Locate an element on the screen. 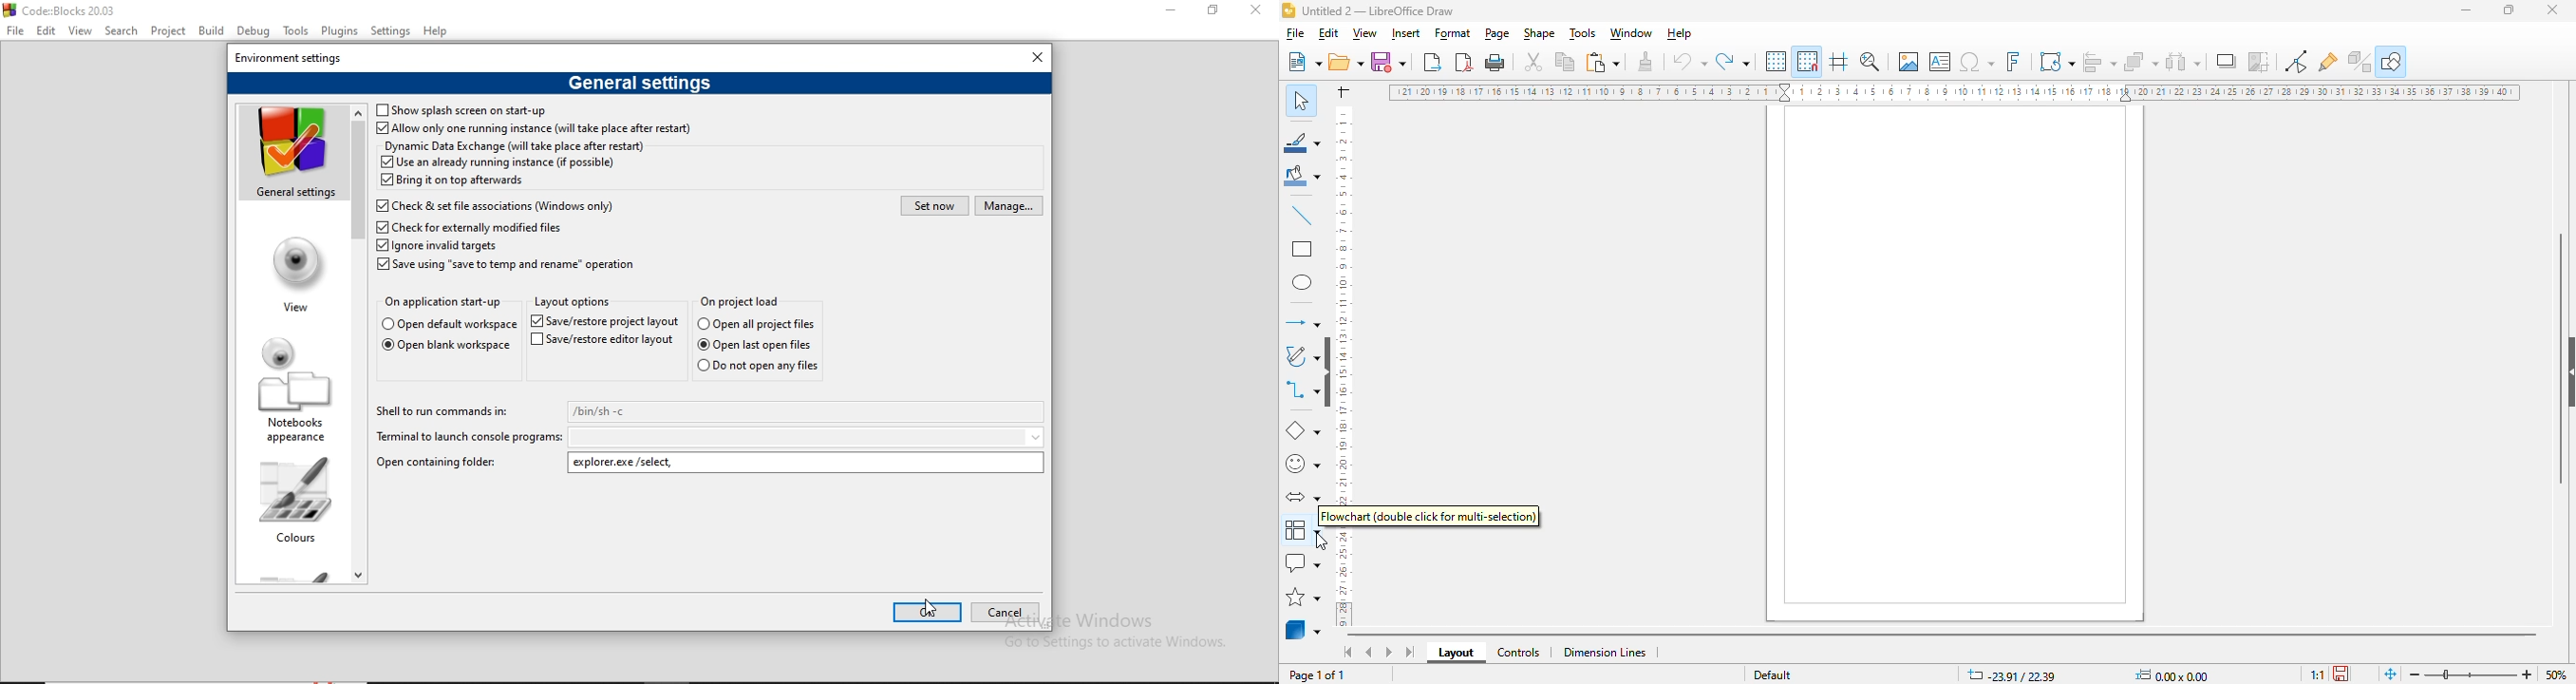 This screenshot has width=2576, height=700. Open all project files is located at coordinates (757, 322).